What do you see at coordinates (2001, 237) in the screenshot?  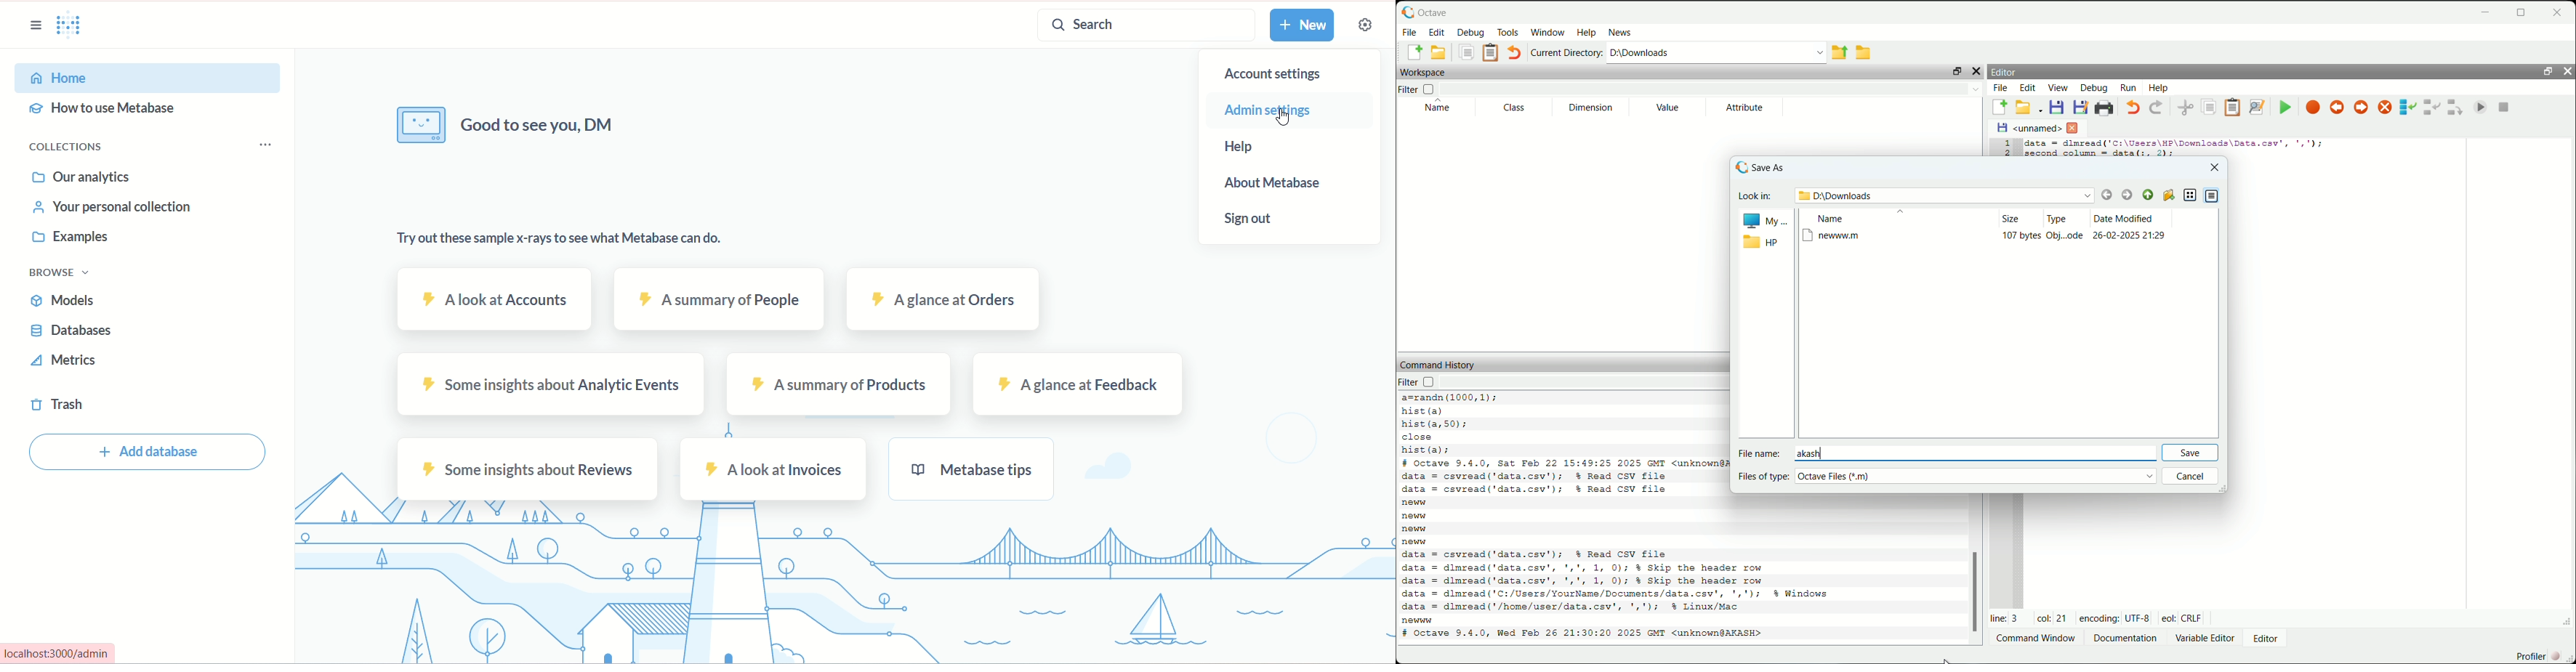 I see `newww.m file` at bounding box center [2001, 237].